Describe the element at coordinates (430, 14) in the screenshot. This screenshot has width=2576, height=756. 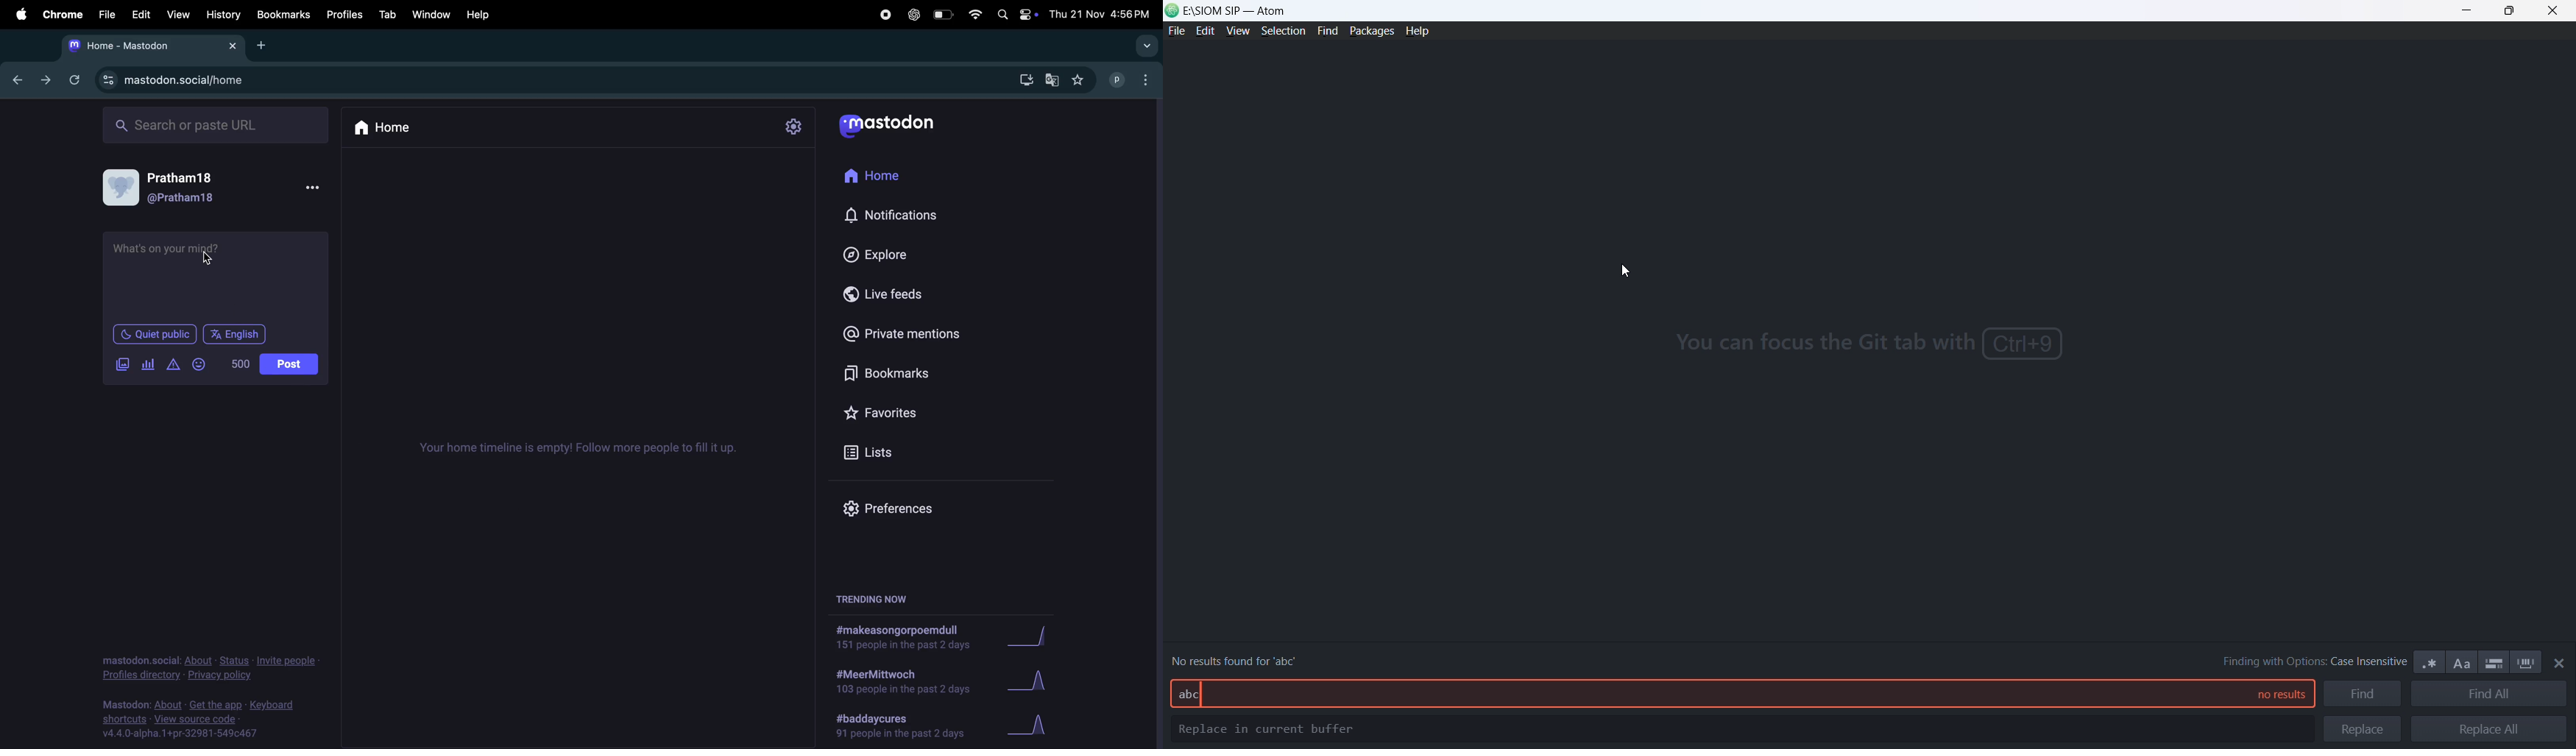
I see `window` at that location.